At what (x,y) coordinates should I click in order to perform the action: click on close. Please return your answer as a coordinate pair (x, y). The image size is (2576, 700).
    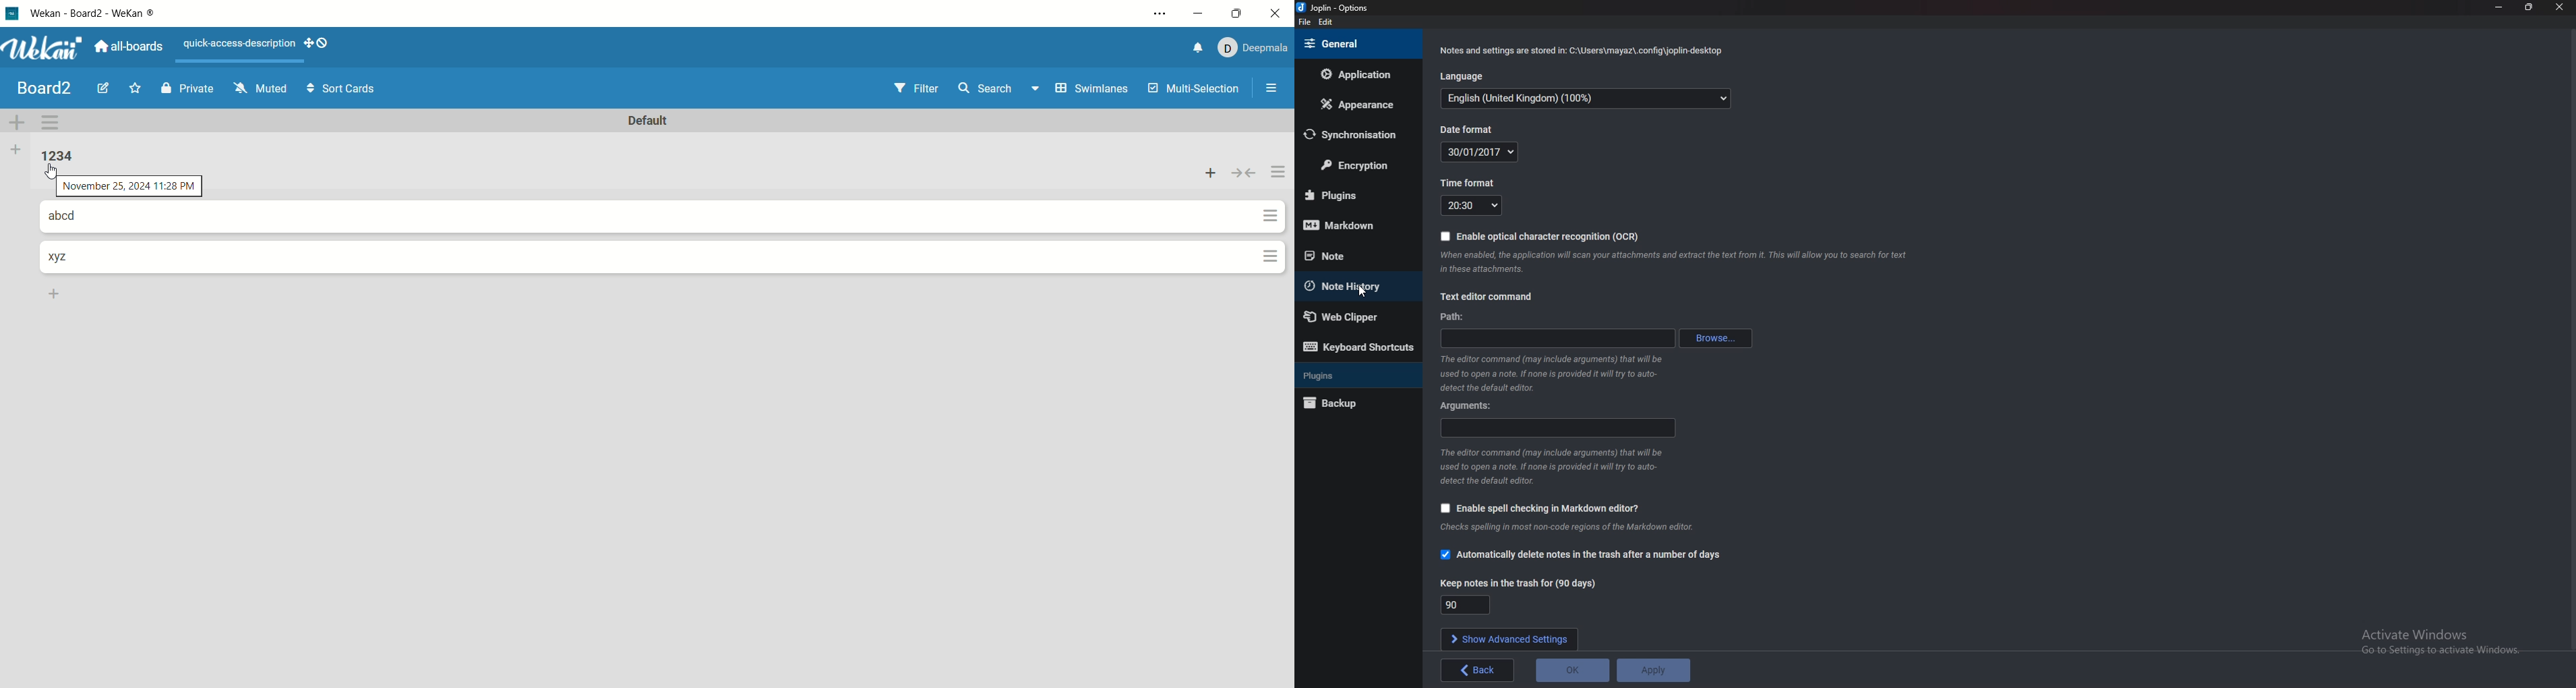
    Looking at the image, I should click on (2560, 7).